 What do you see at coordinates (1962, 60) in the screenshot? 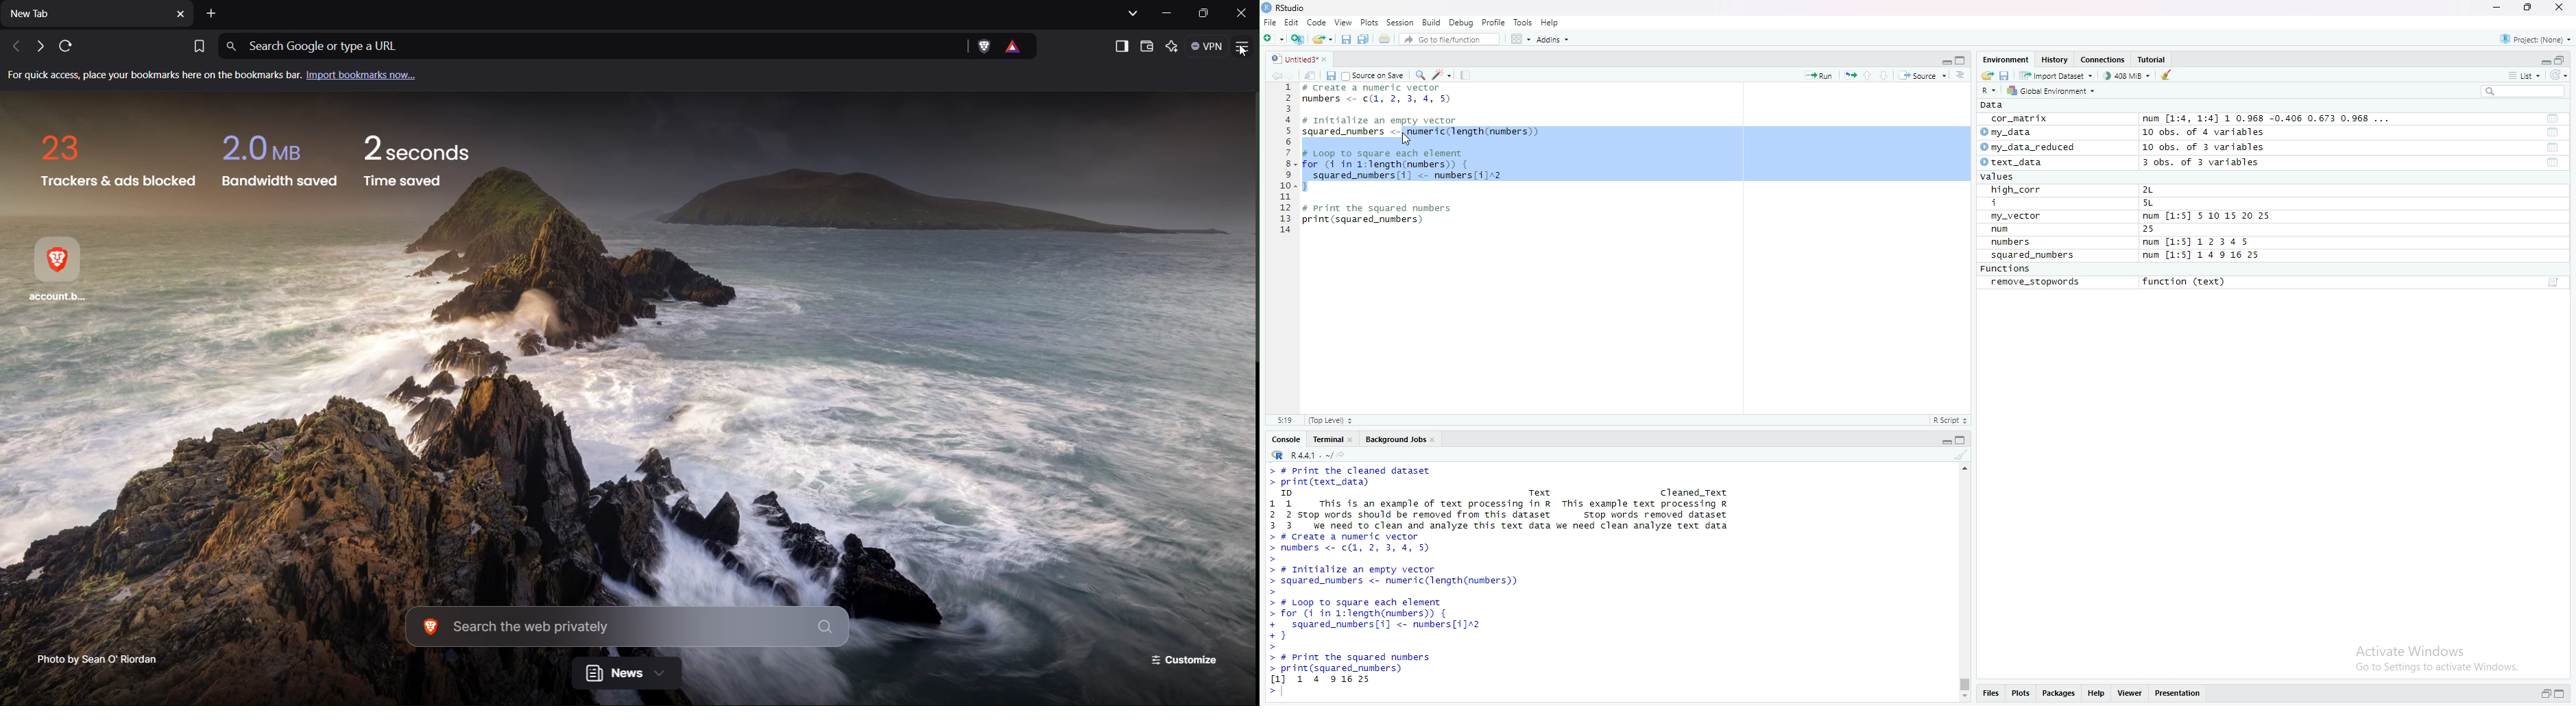
I see `maximize` at bounding box center [1962, 60].